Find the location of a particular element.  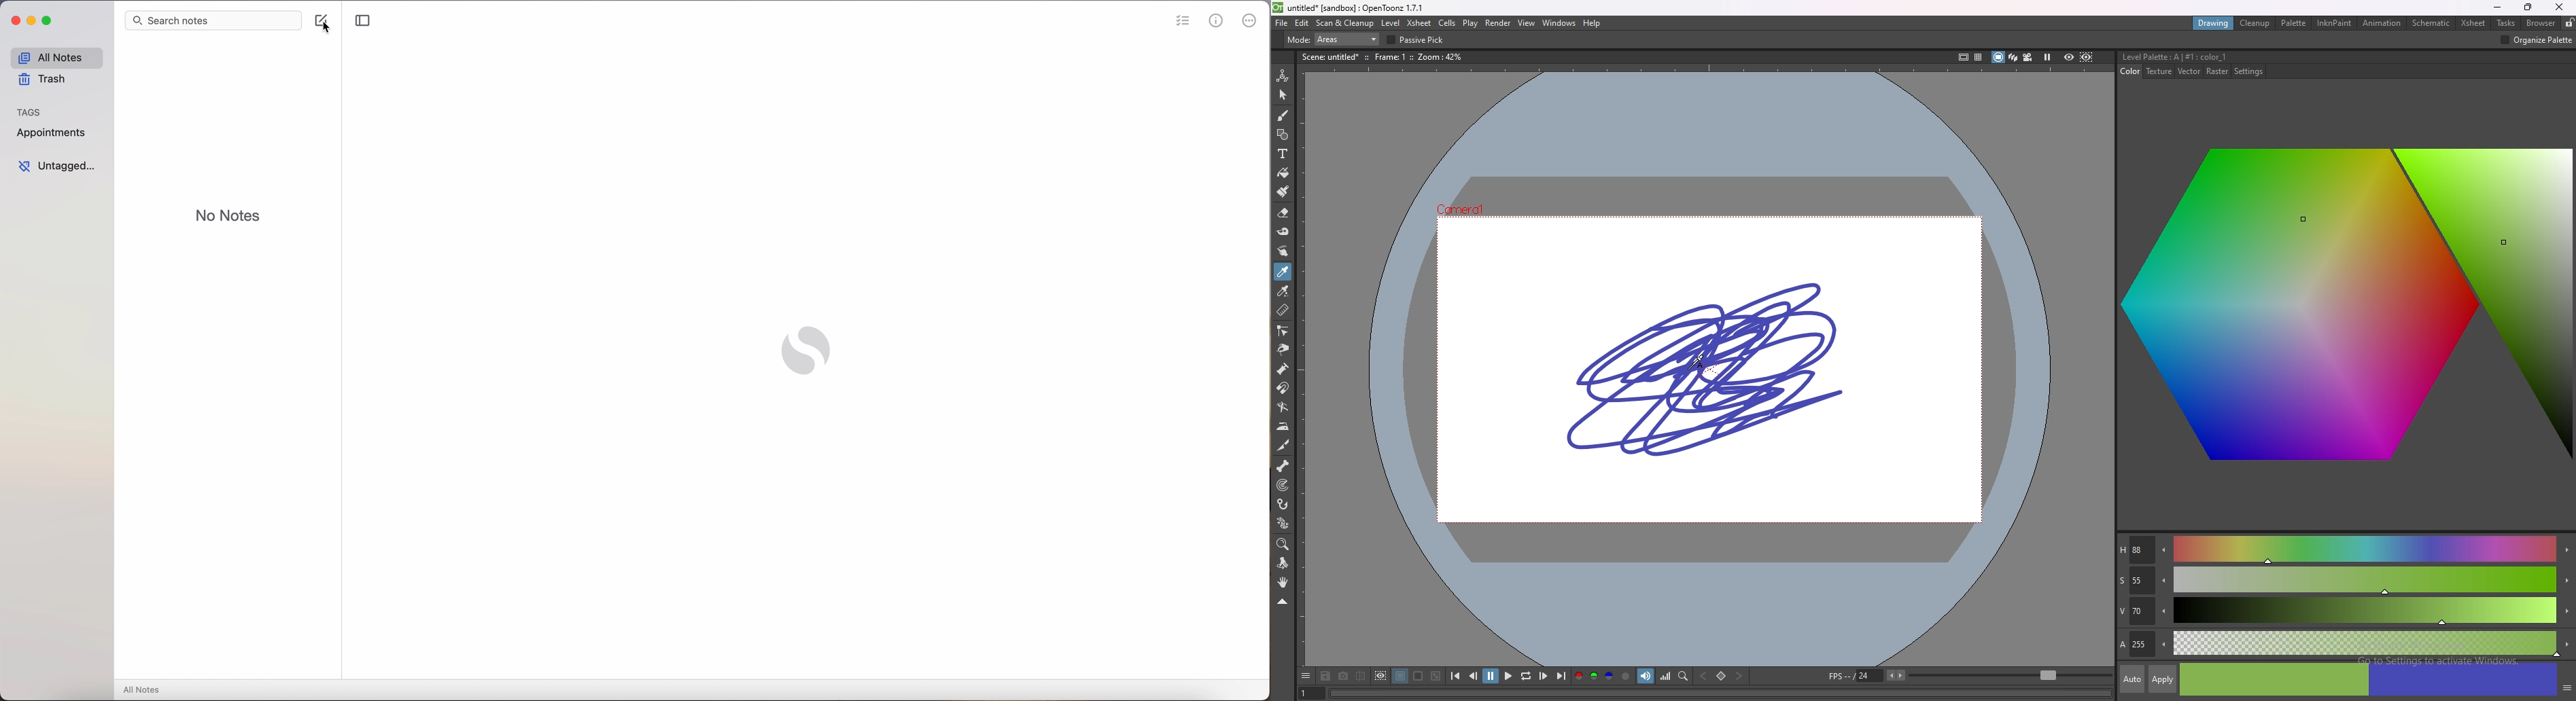

include intersection is located at coordinates (1581, 39).